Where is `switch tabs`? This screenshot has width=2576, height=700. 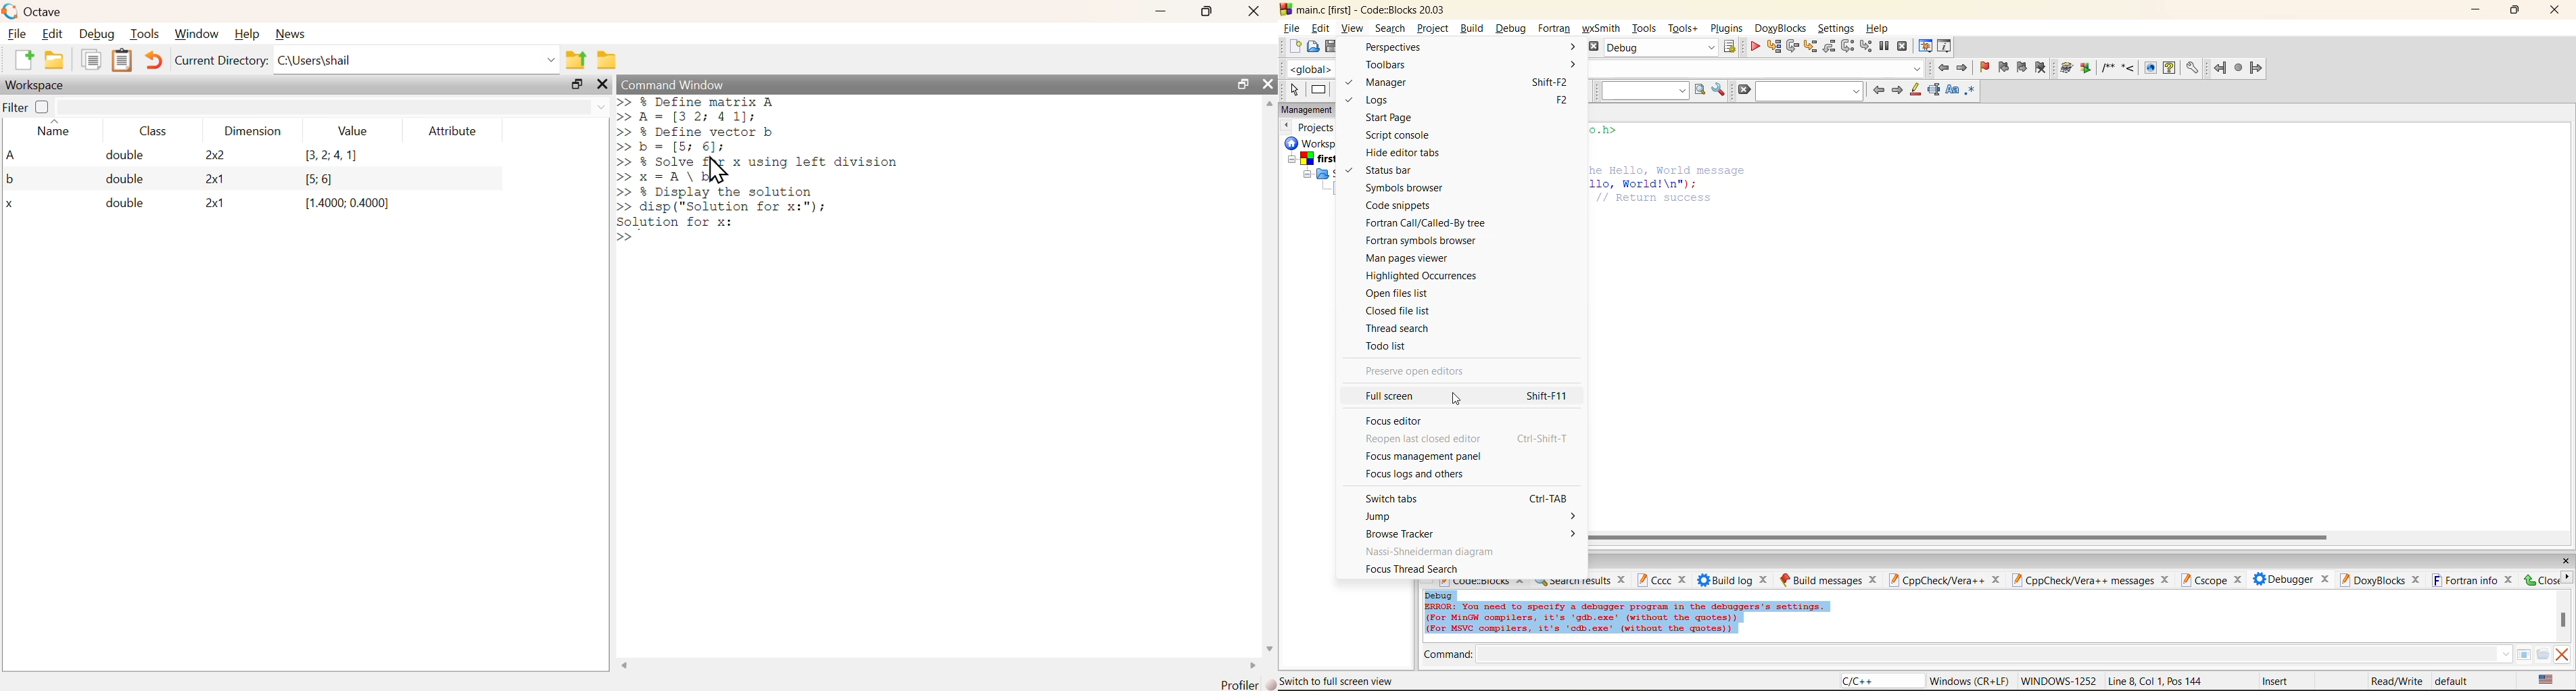
switch tabs is located at coordinates (1469, 498).